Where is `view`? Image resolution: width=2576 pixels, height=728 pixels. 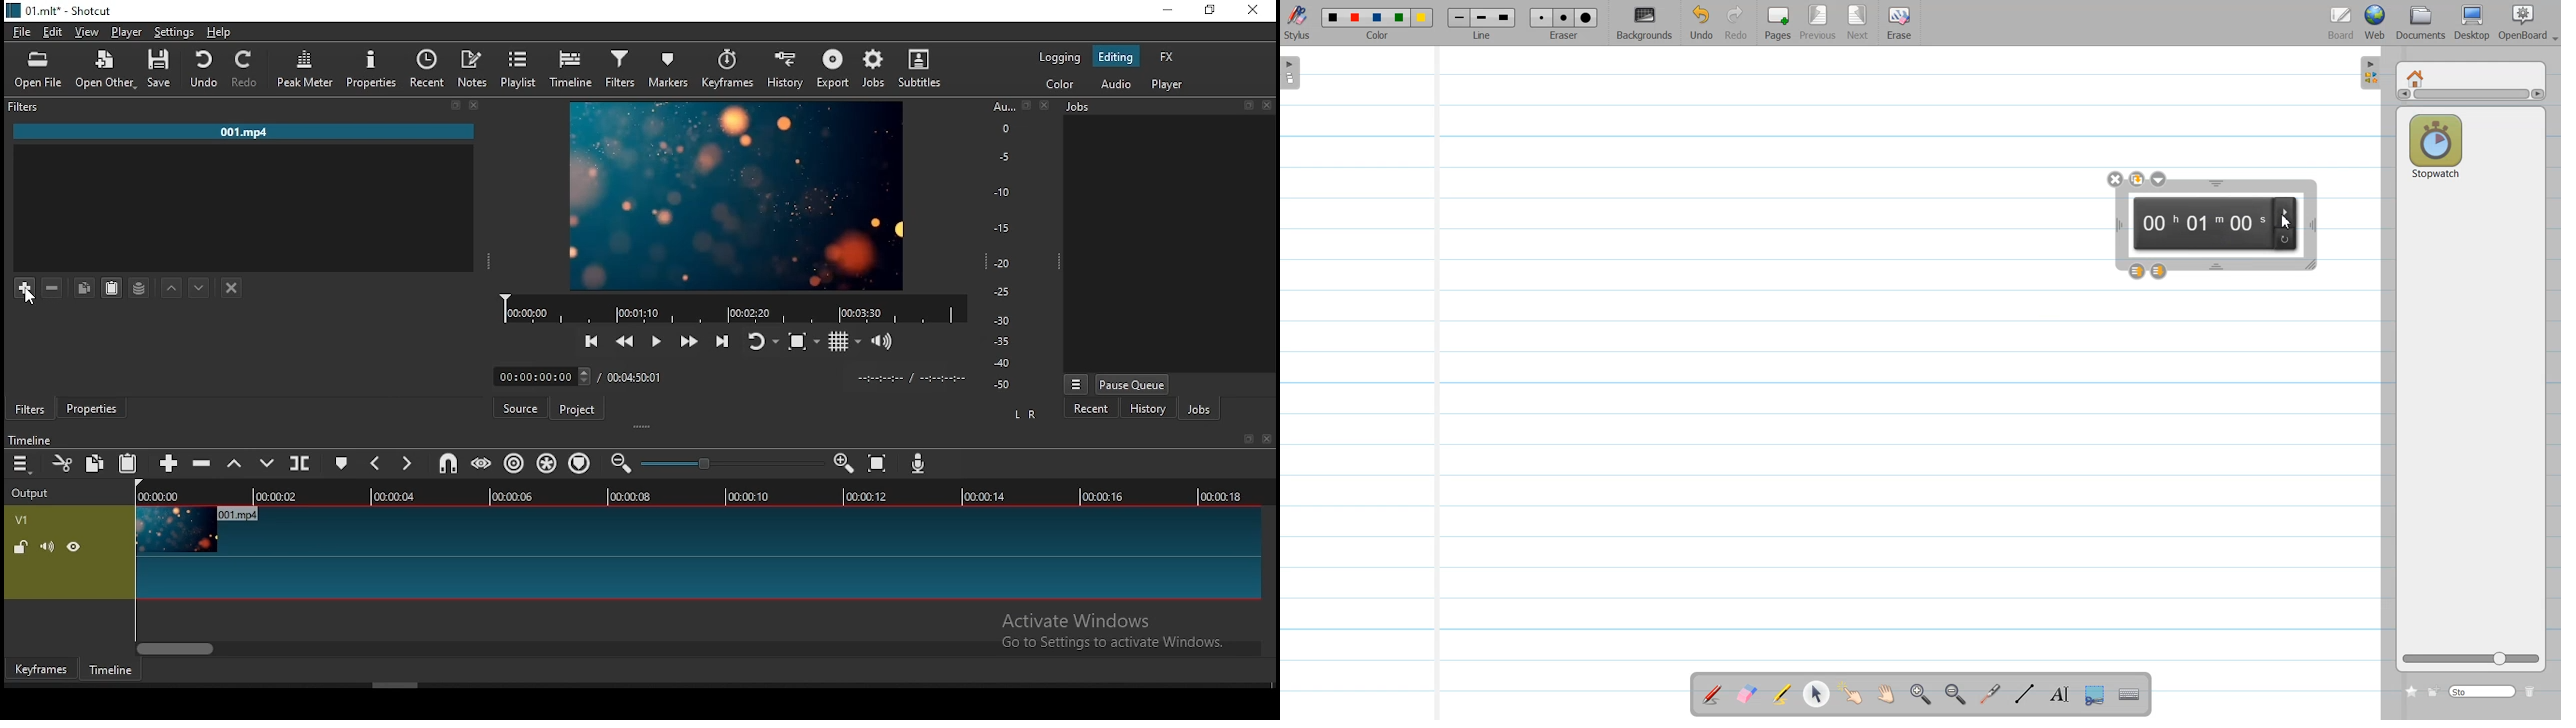 view is located at coordinates (88, 33).